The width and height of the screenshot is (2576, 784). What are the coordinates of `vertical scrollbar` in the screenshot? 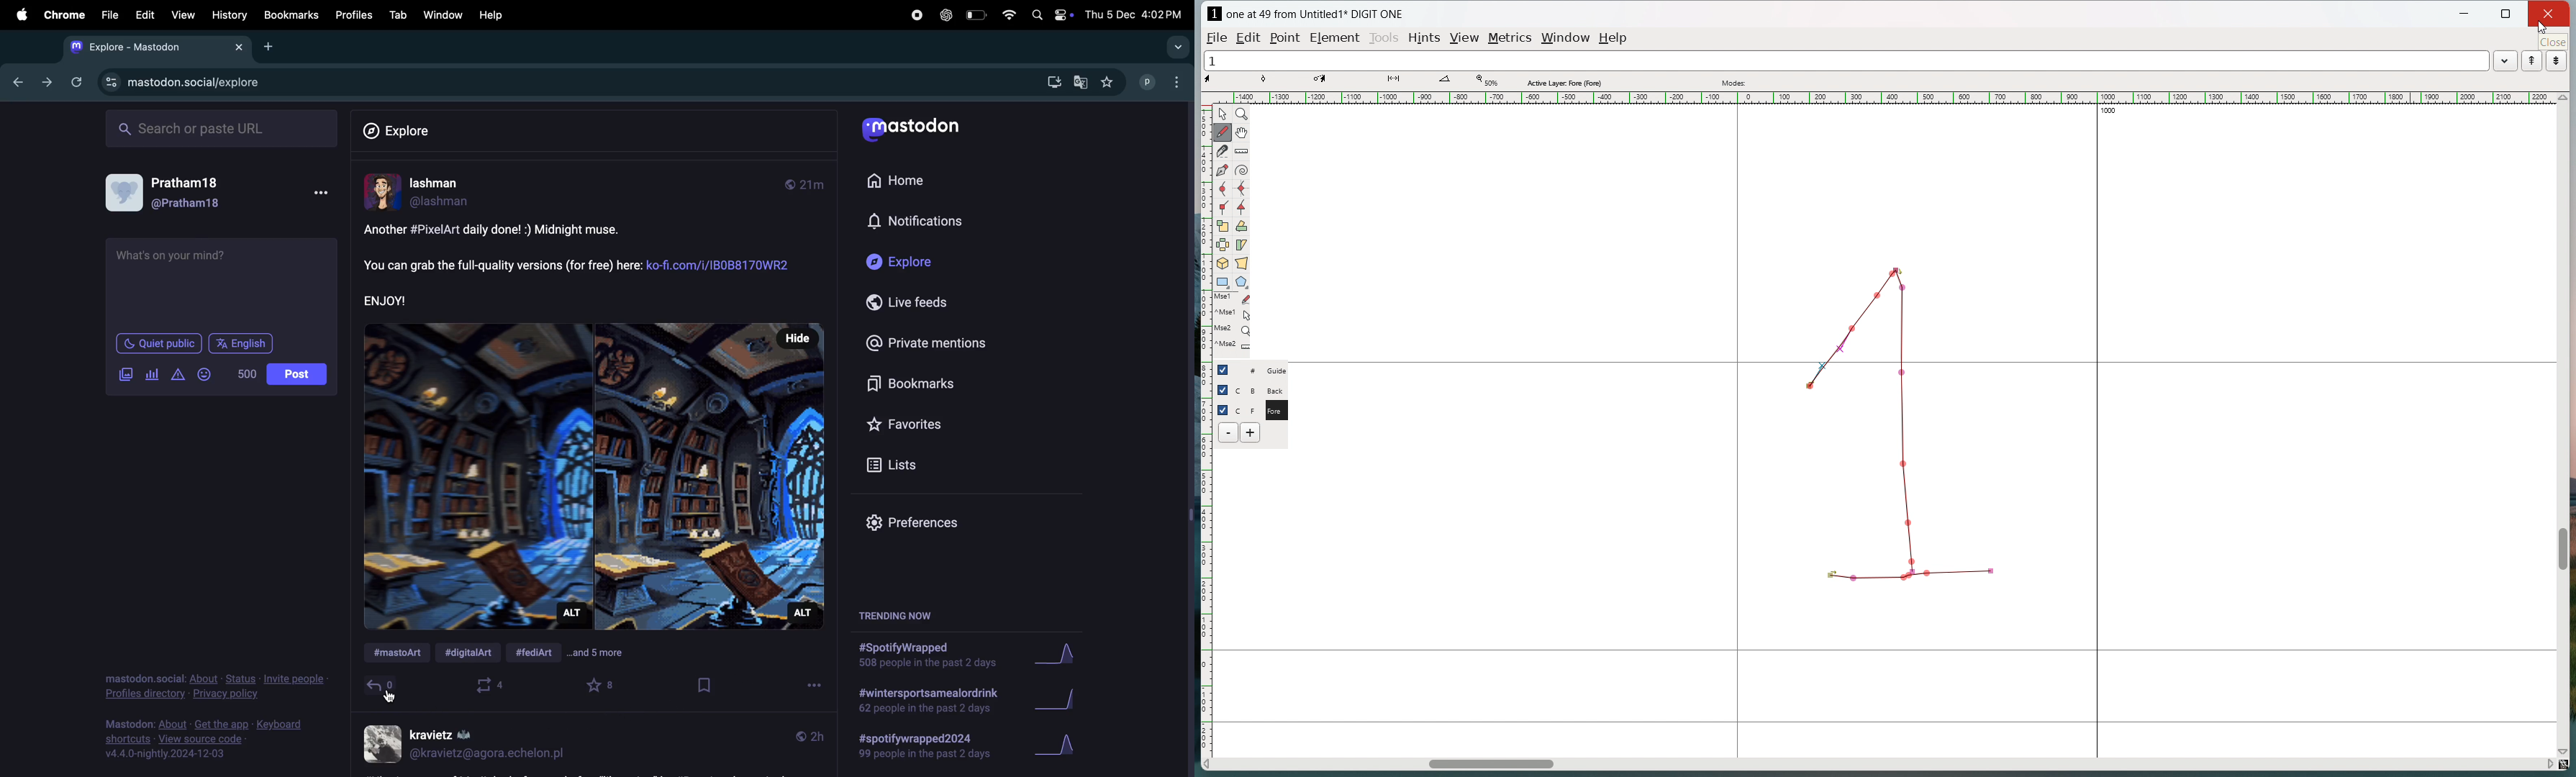 It's located at (2562, 549).